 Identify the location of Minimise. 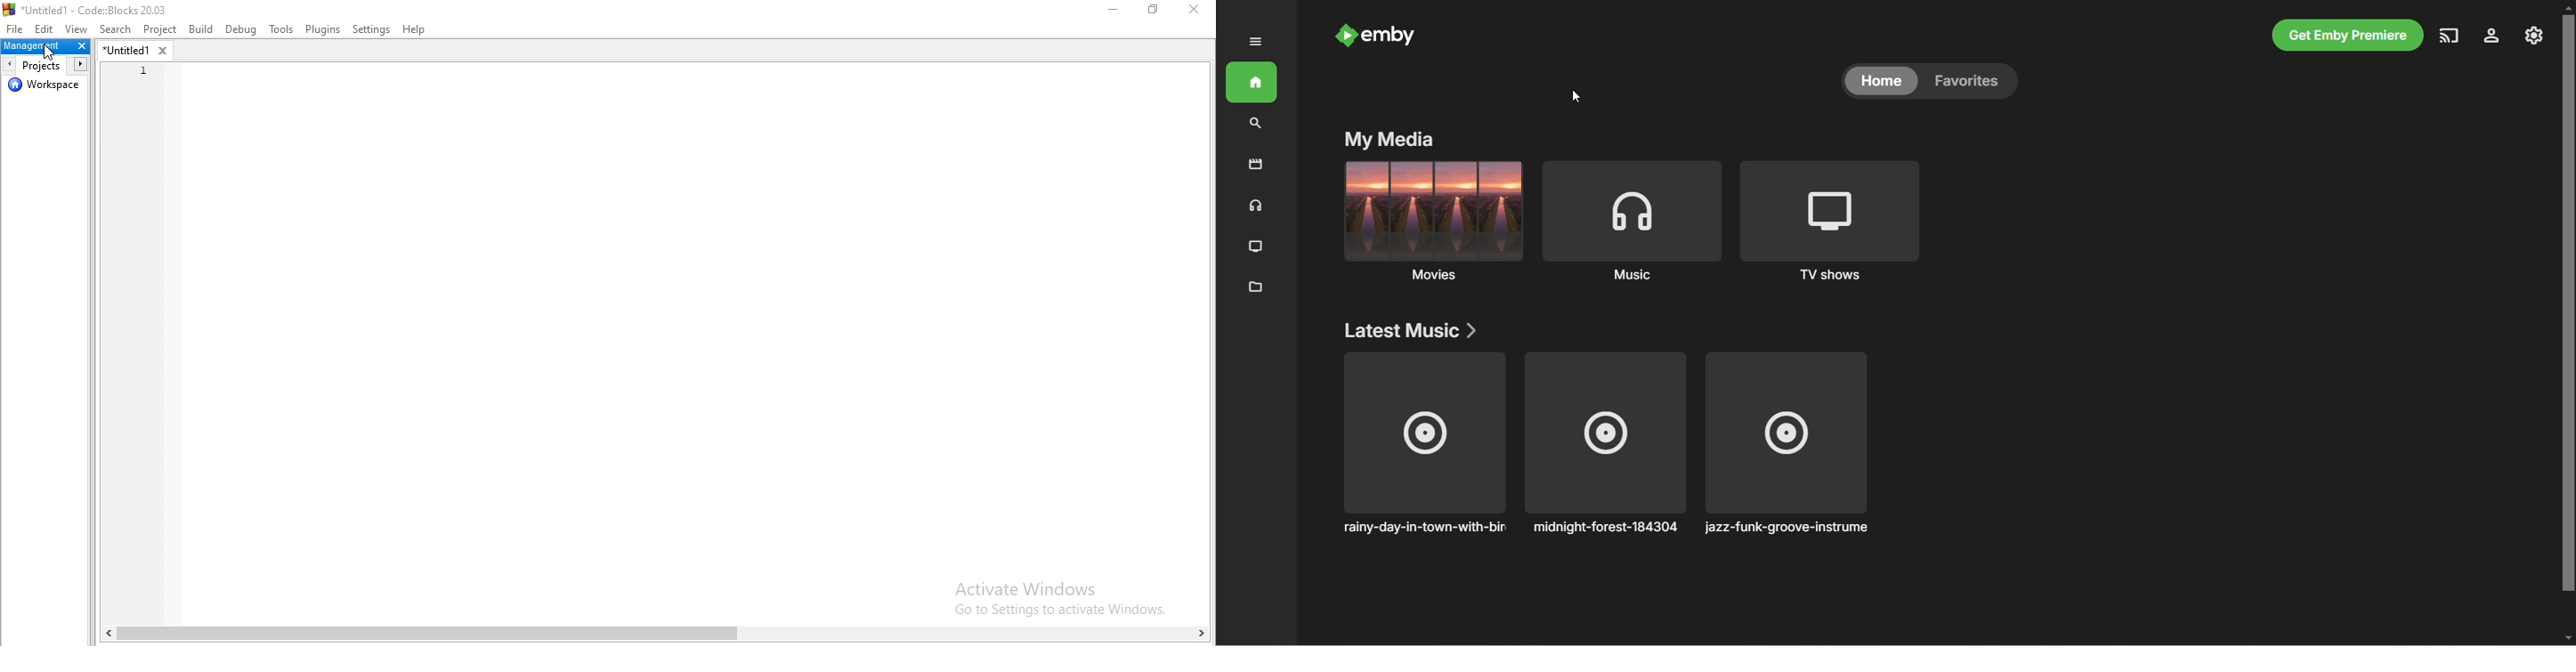
(1106, 12).